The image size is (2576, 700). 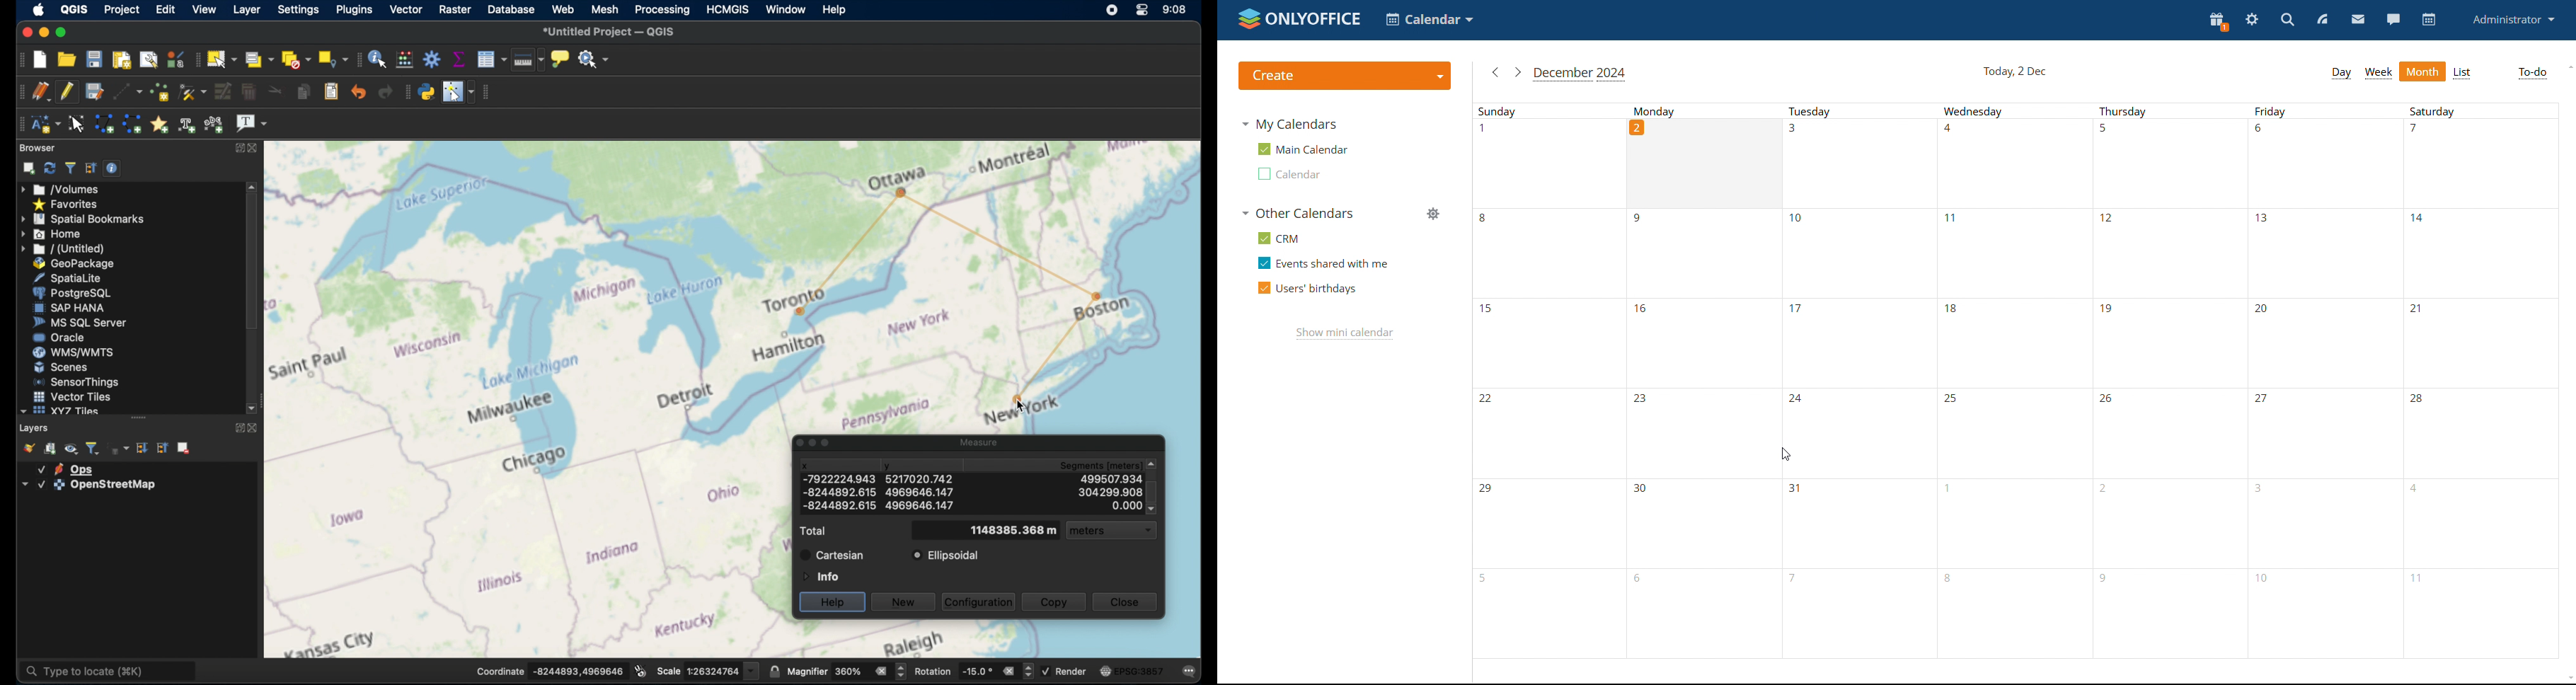 I want to click on , so click(x=2323, y=381).